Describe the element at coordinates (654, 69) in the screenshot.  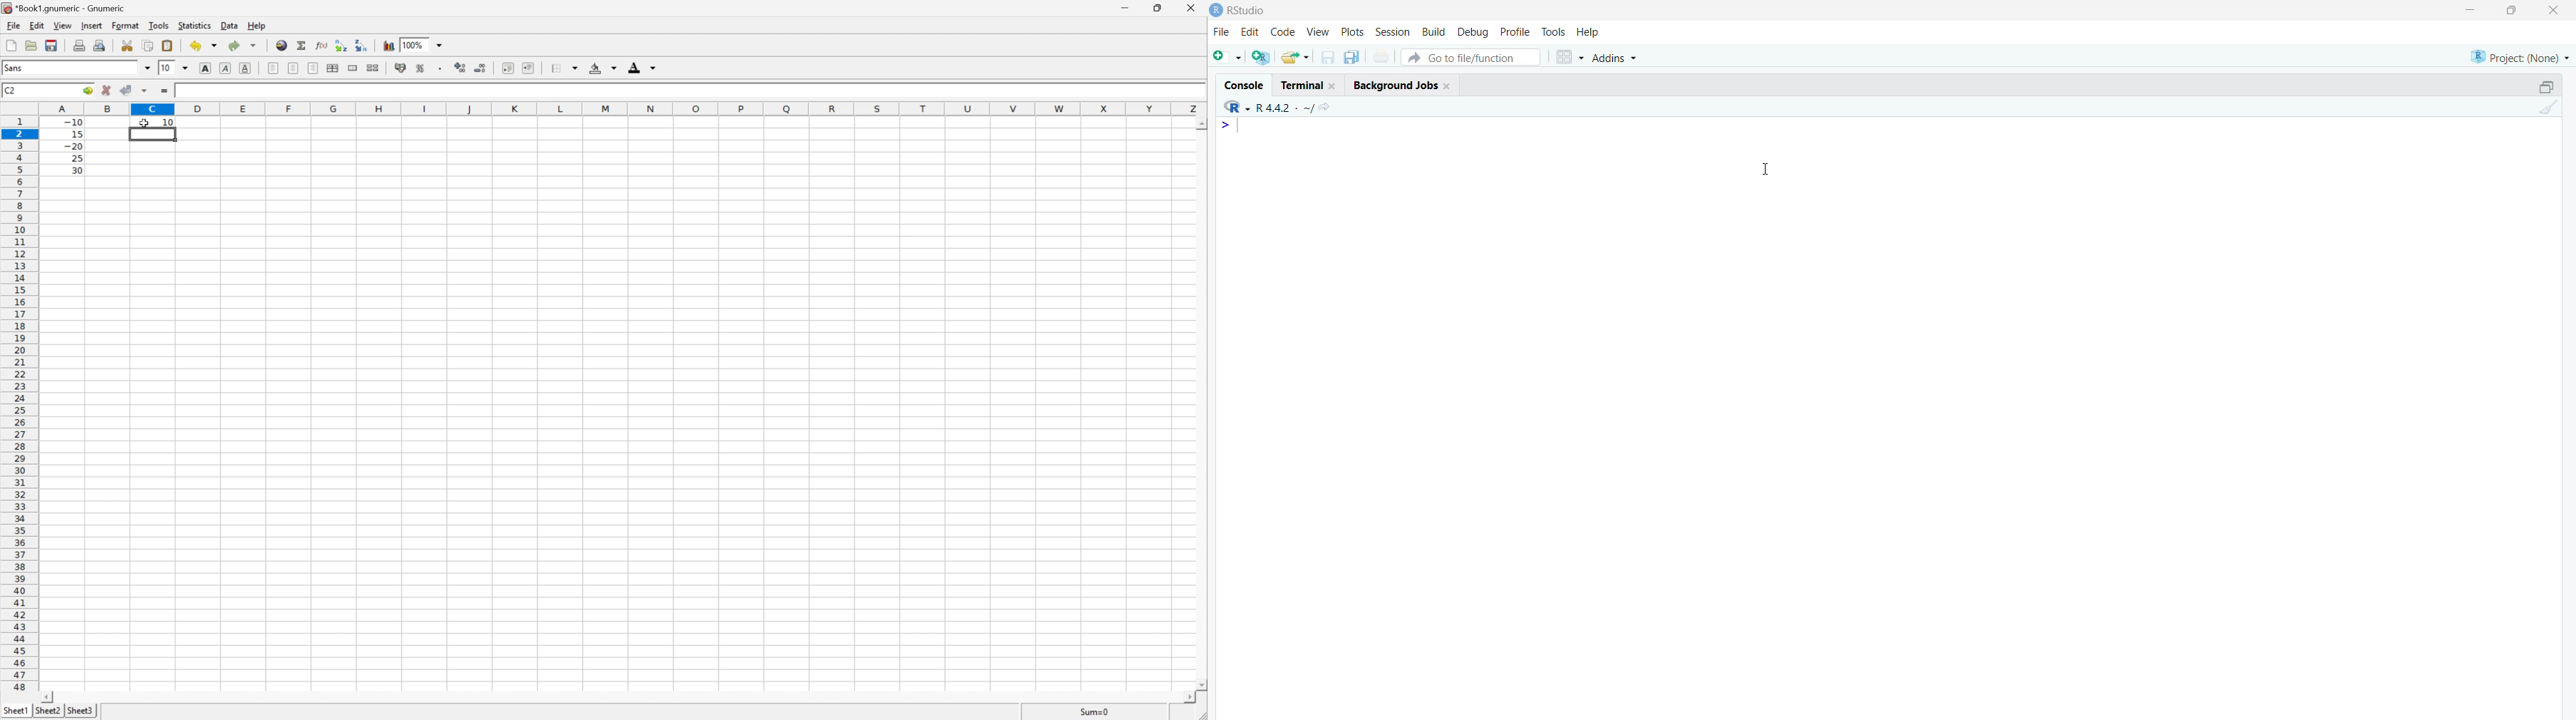
I see `Dorp Down` at that location.